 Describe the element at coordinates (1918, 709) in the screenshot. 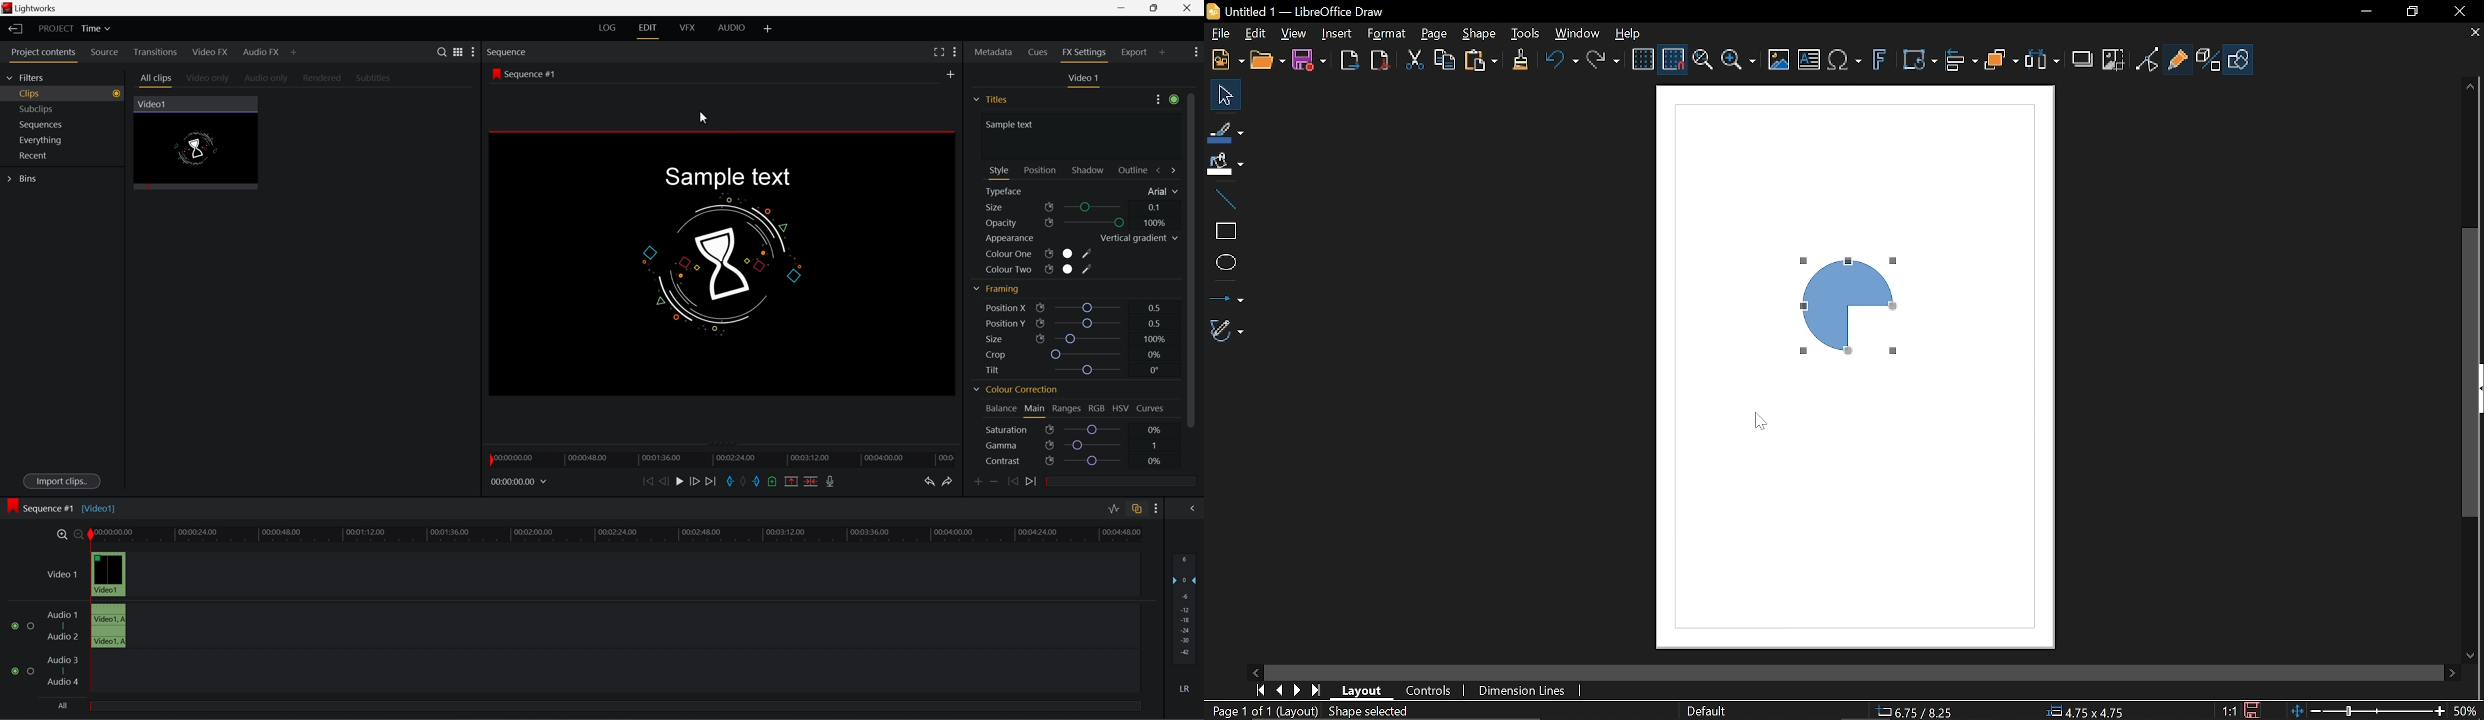

I see `6.75/8.25(Cursor Position)` at that location.